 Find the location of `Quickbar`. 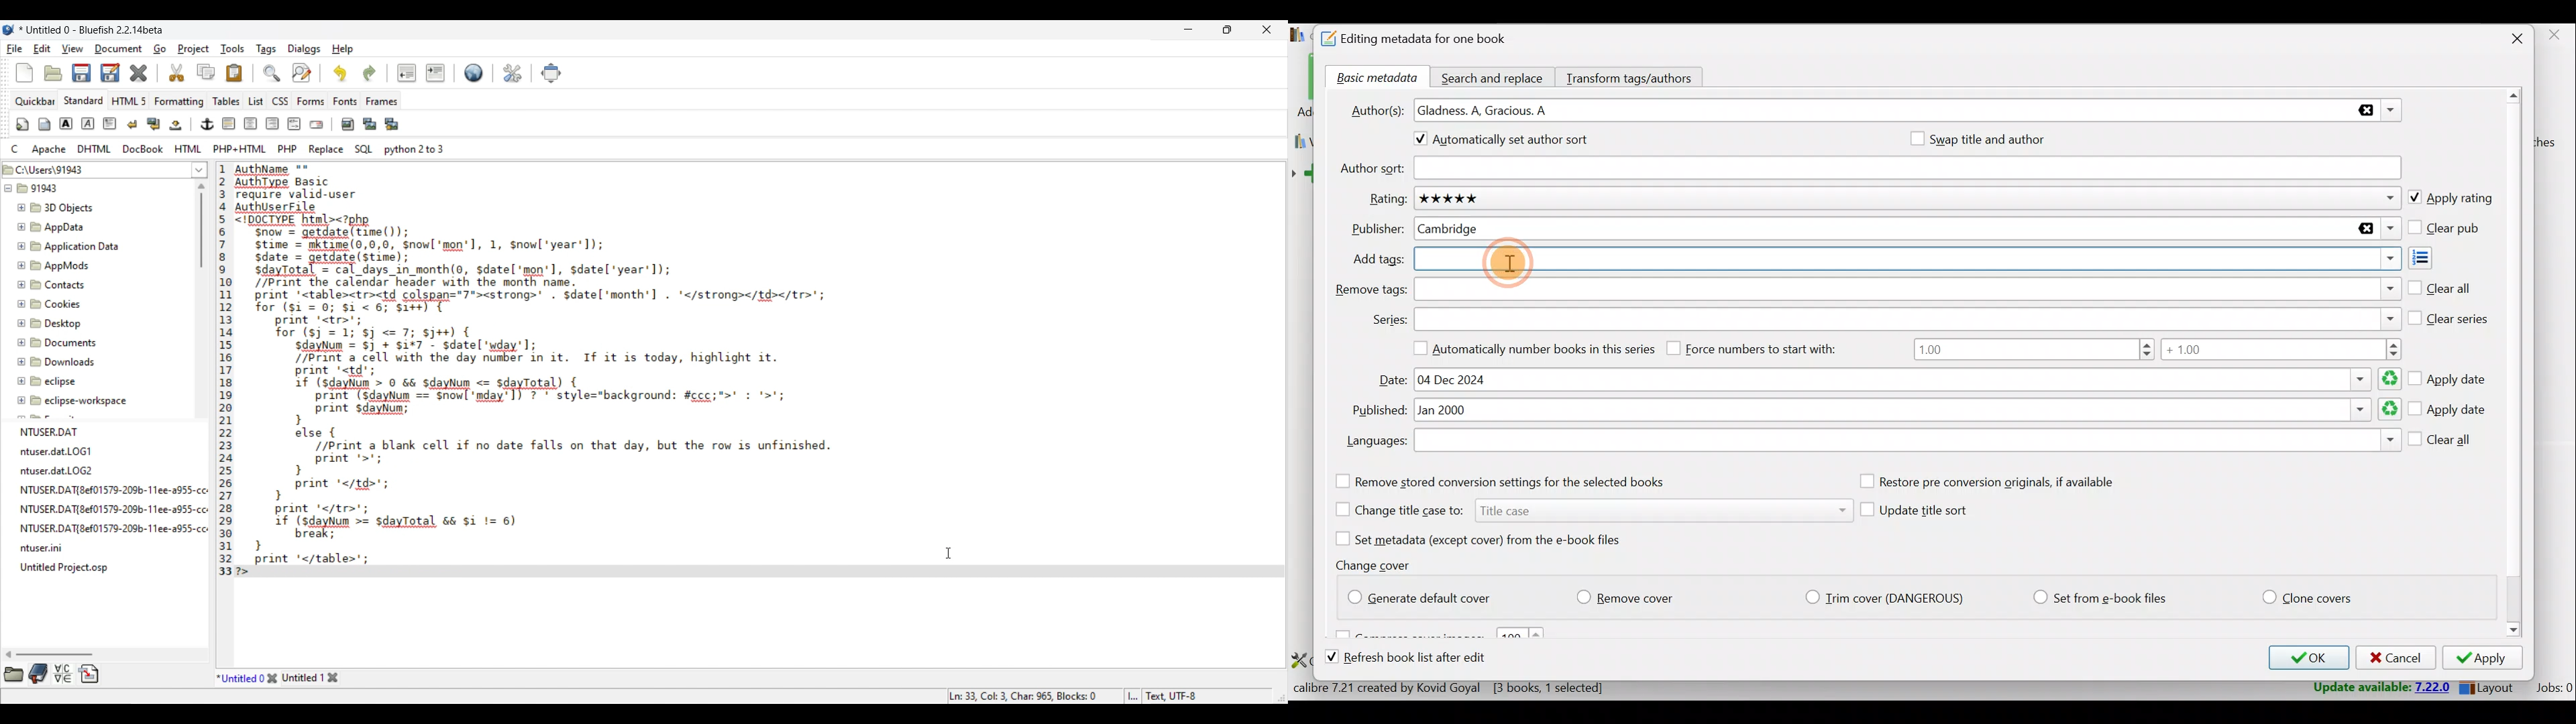

Quickbar is located at coordinates (34, 102).